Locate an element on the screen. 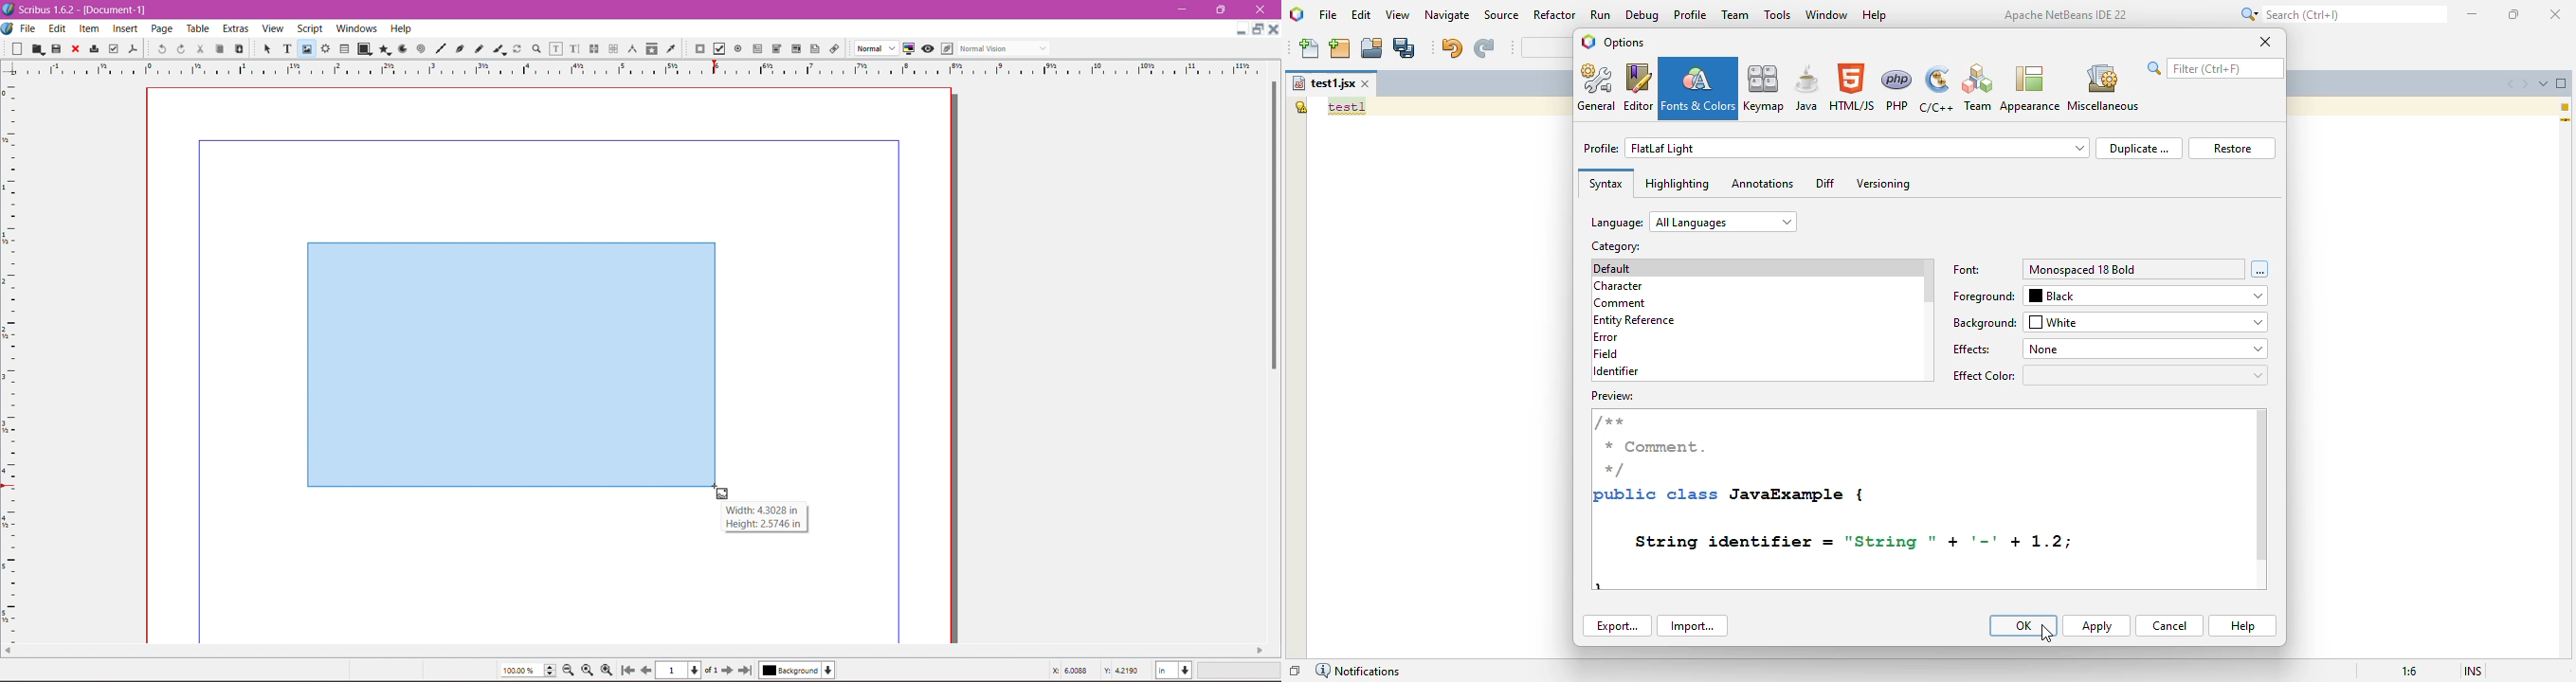 The height and width of the screenshot is (700, 2576). Windows is located at coordinates (355, 27).